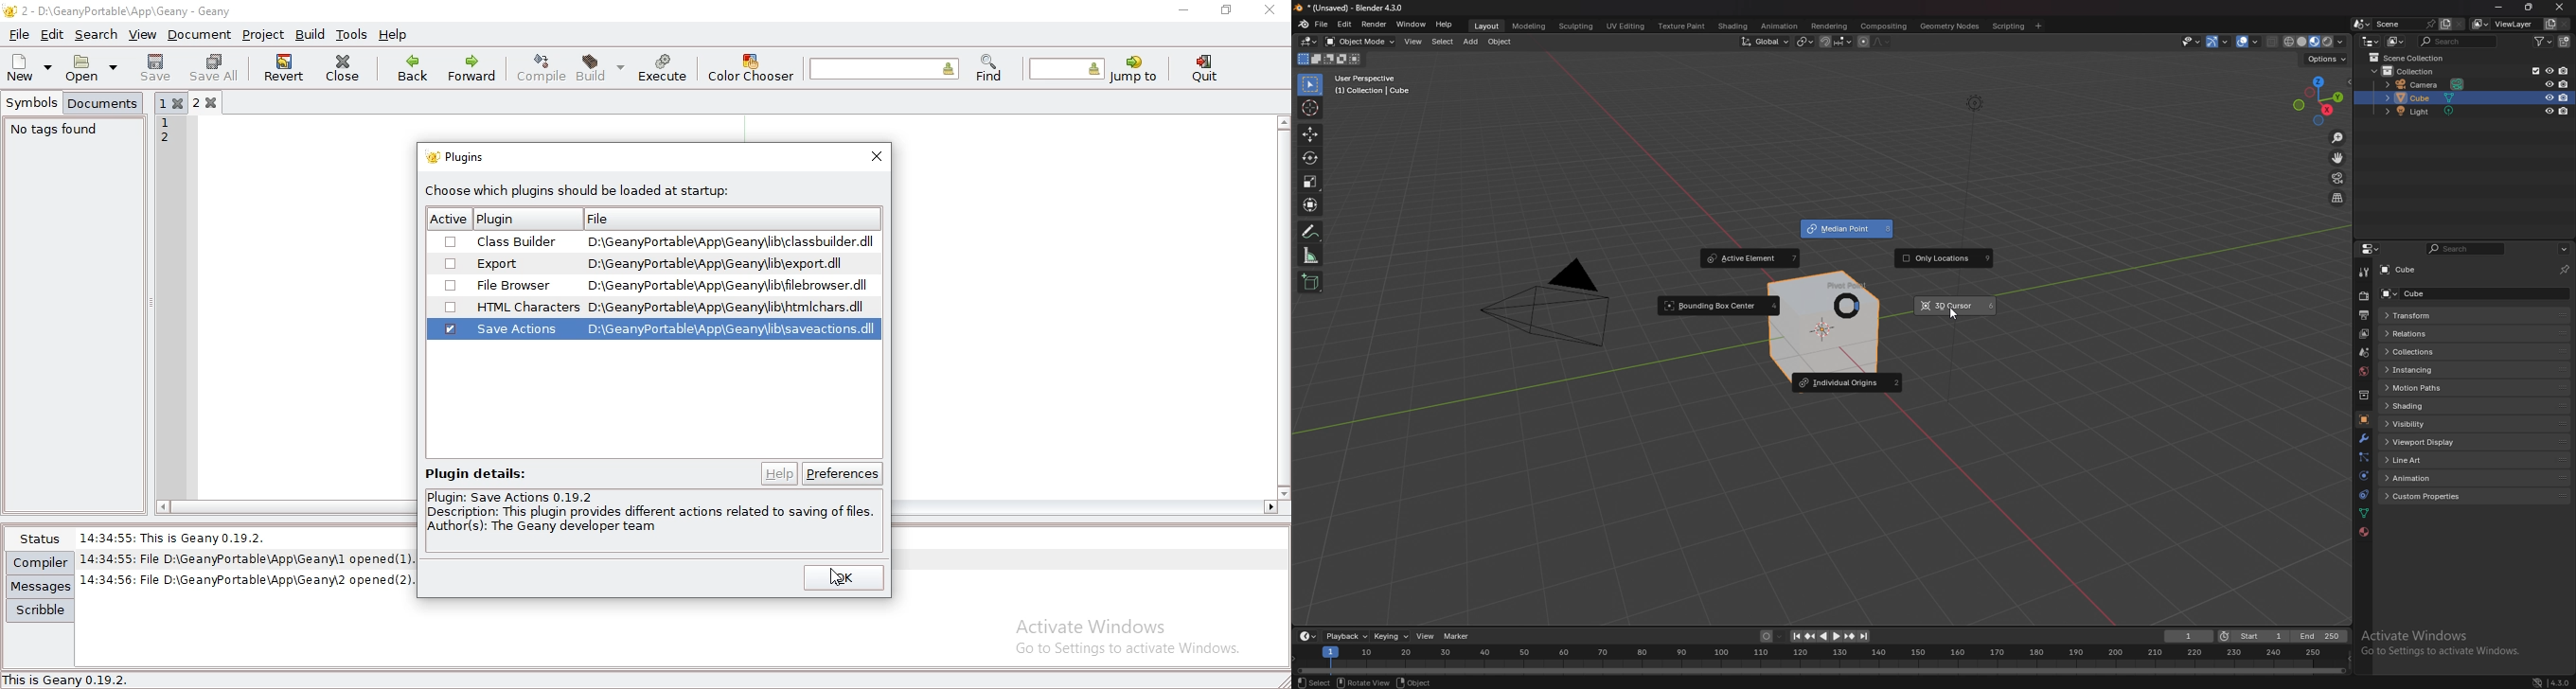  Describe the element at coordinates (1302, 25) in the screenshot. I see `blender` at that location.